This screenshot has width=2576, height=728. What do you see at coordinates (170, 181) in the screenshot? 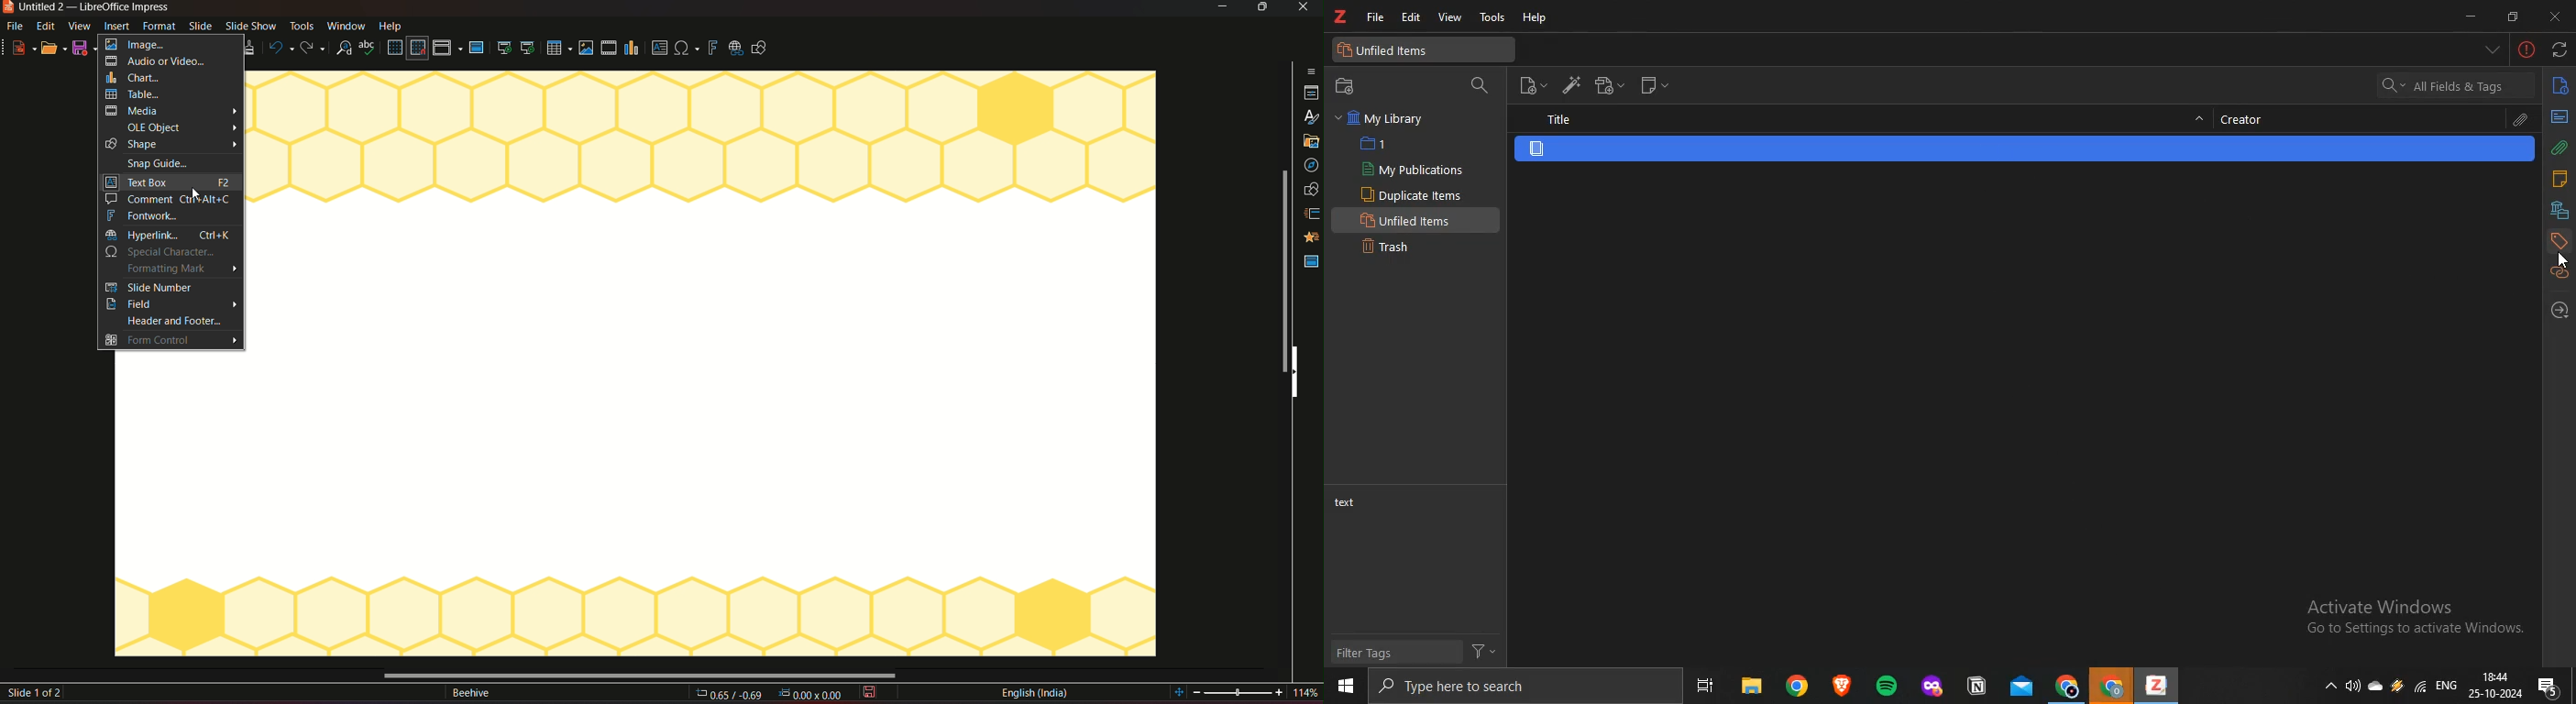
I see `text box F2` at bounding box center [170, 181].